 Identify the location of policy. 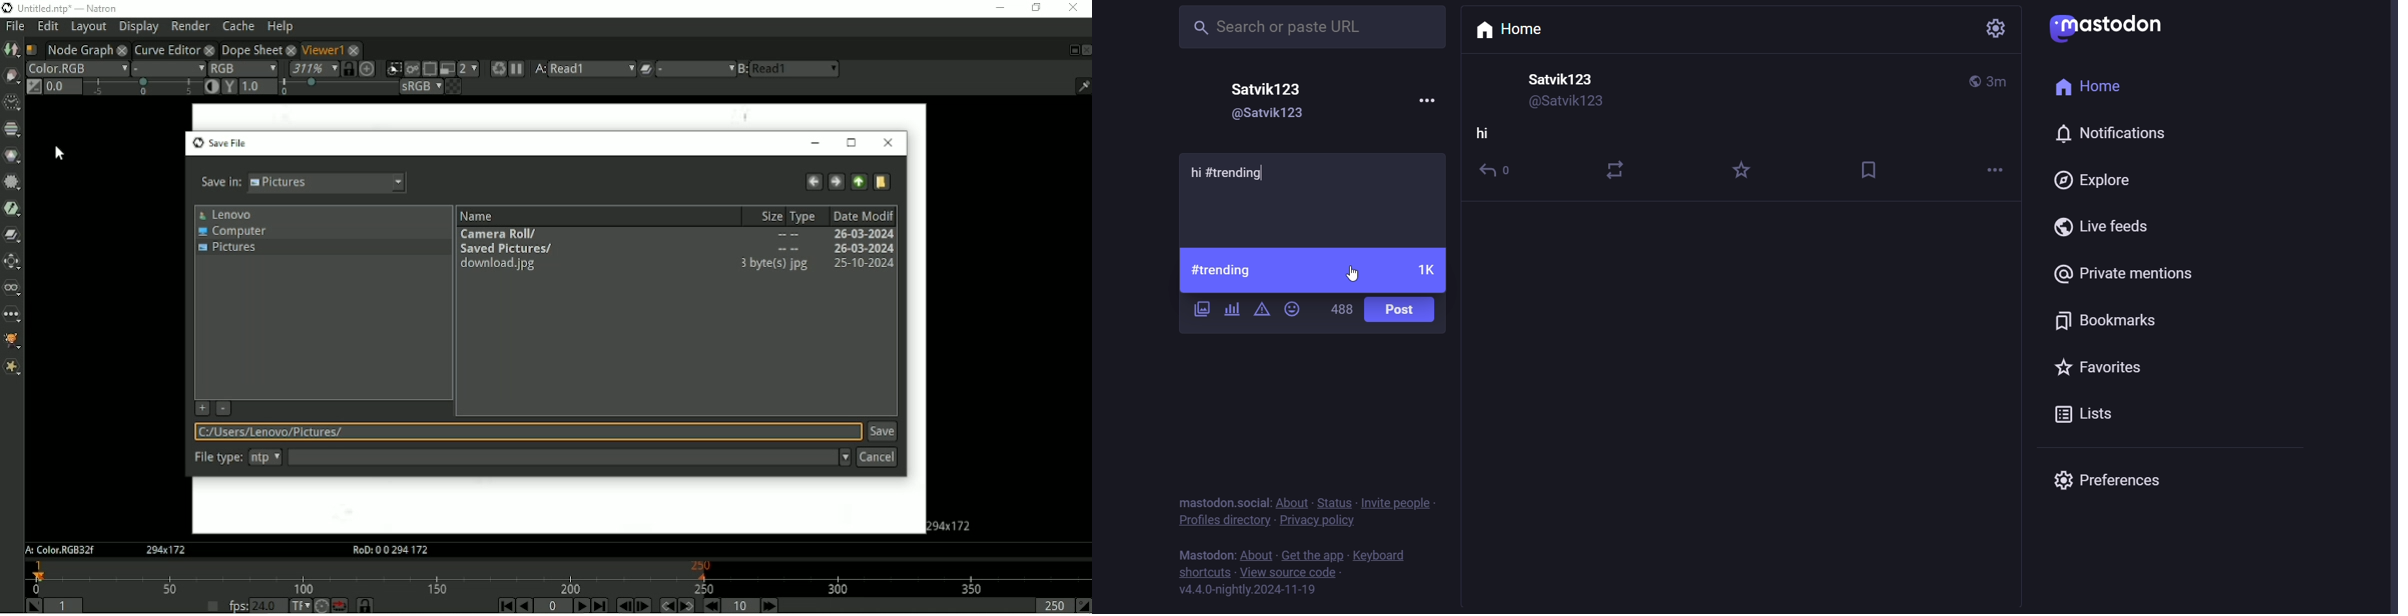
(1319, 523).